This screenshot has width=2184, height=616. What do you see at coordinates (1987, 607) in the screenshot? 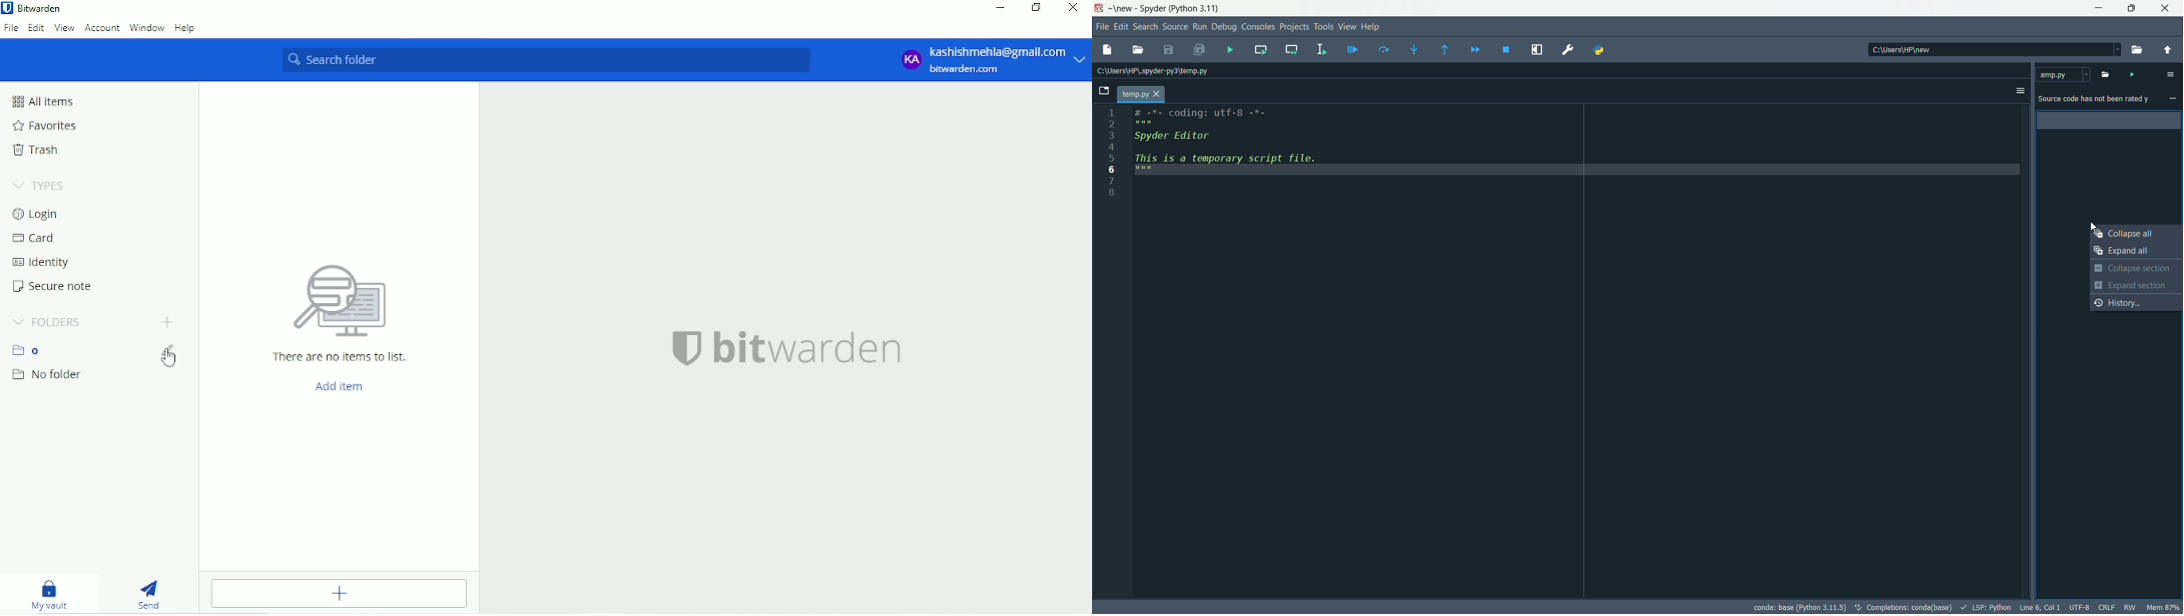
I see `LSP:Python` at bounding box center [1987, 607].